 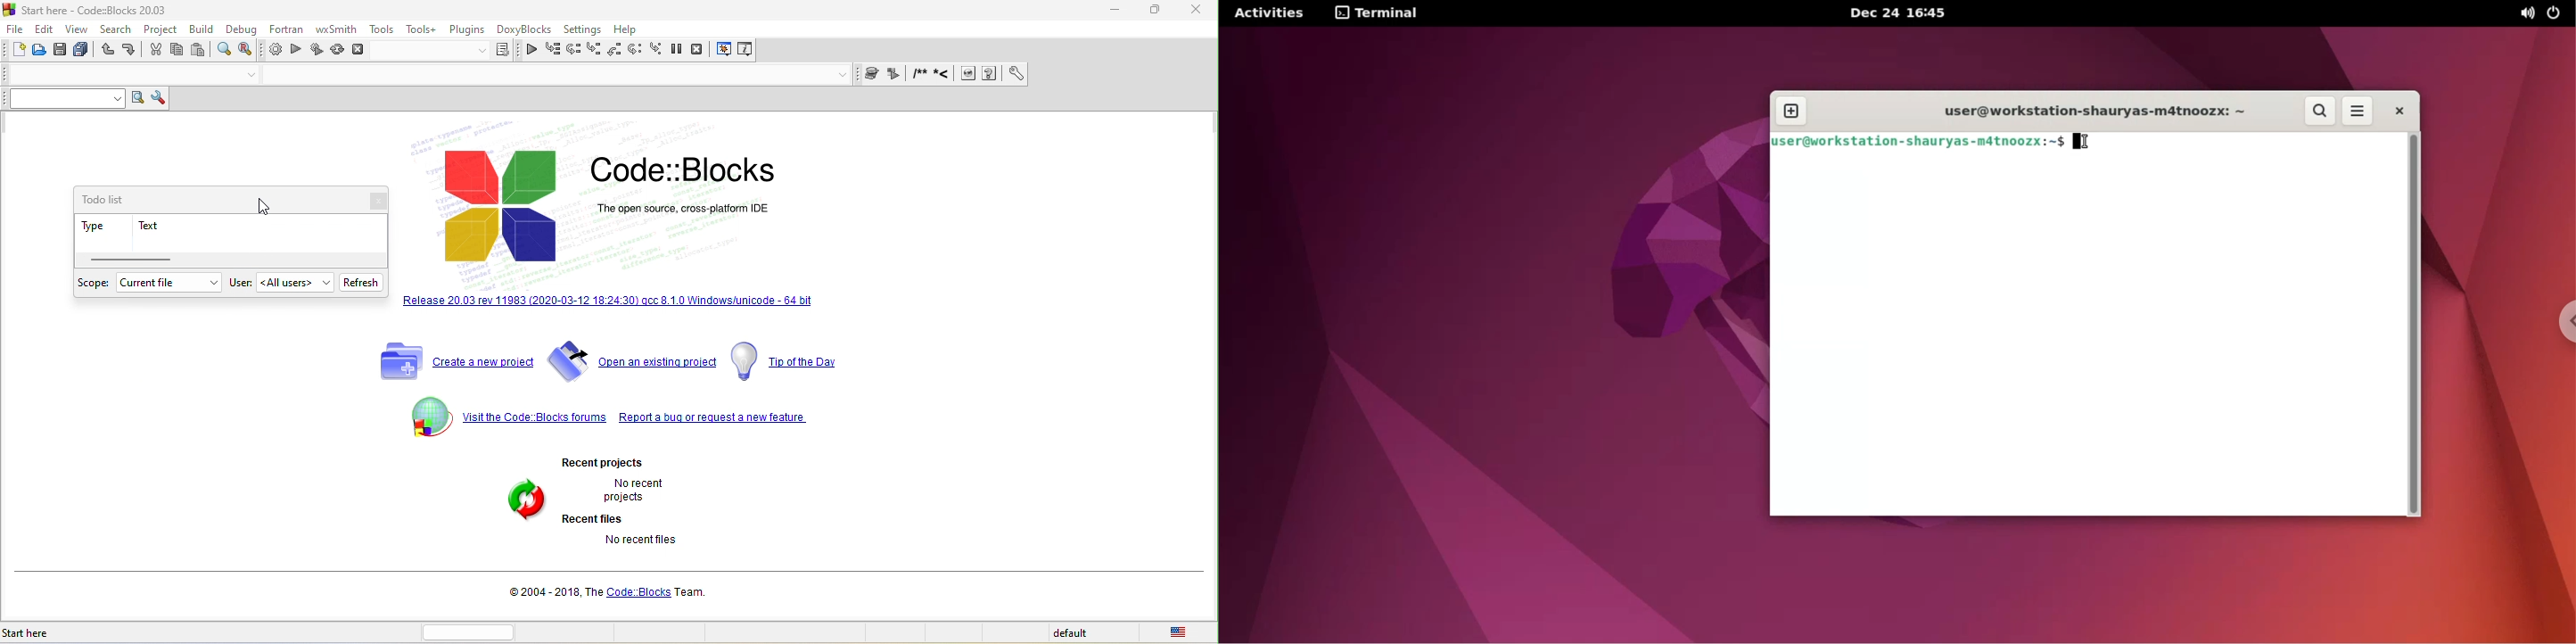 What do you see at coordinates (684, 208) in the screenshot?
I see `the open source cross platform ide` at bounding box center [684, 208].